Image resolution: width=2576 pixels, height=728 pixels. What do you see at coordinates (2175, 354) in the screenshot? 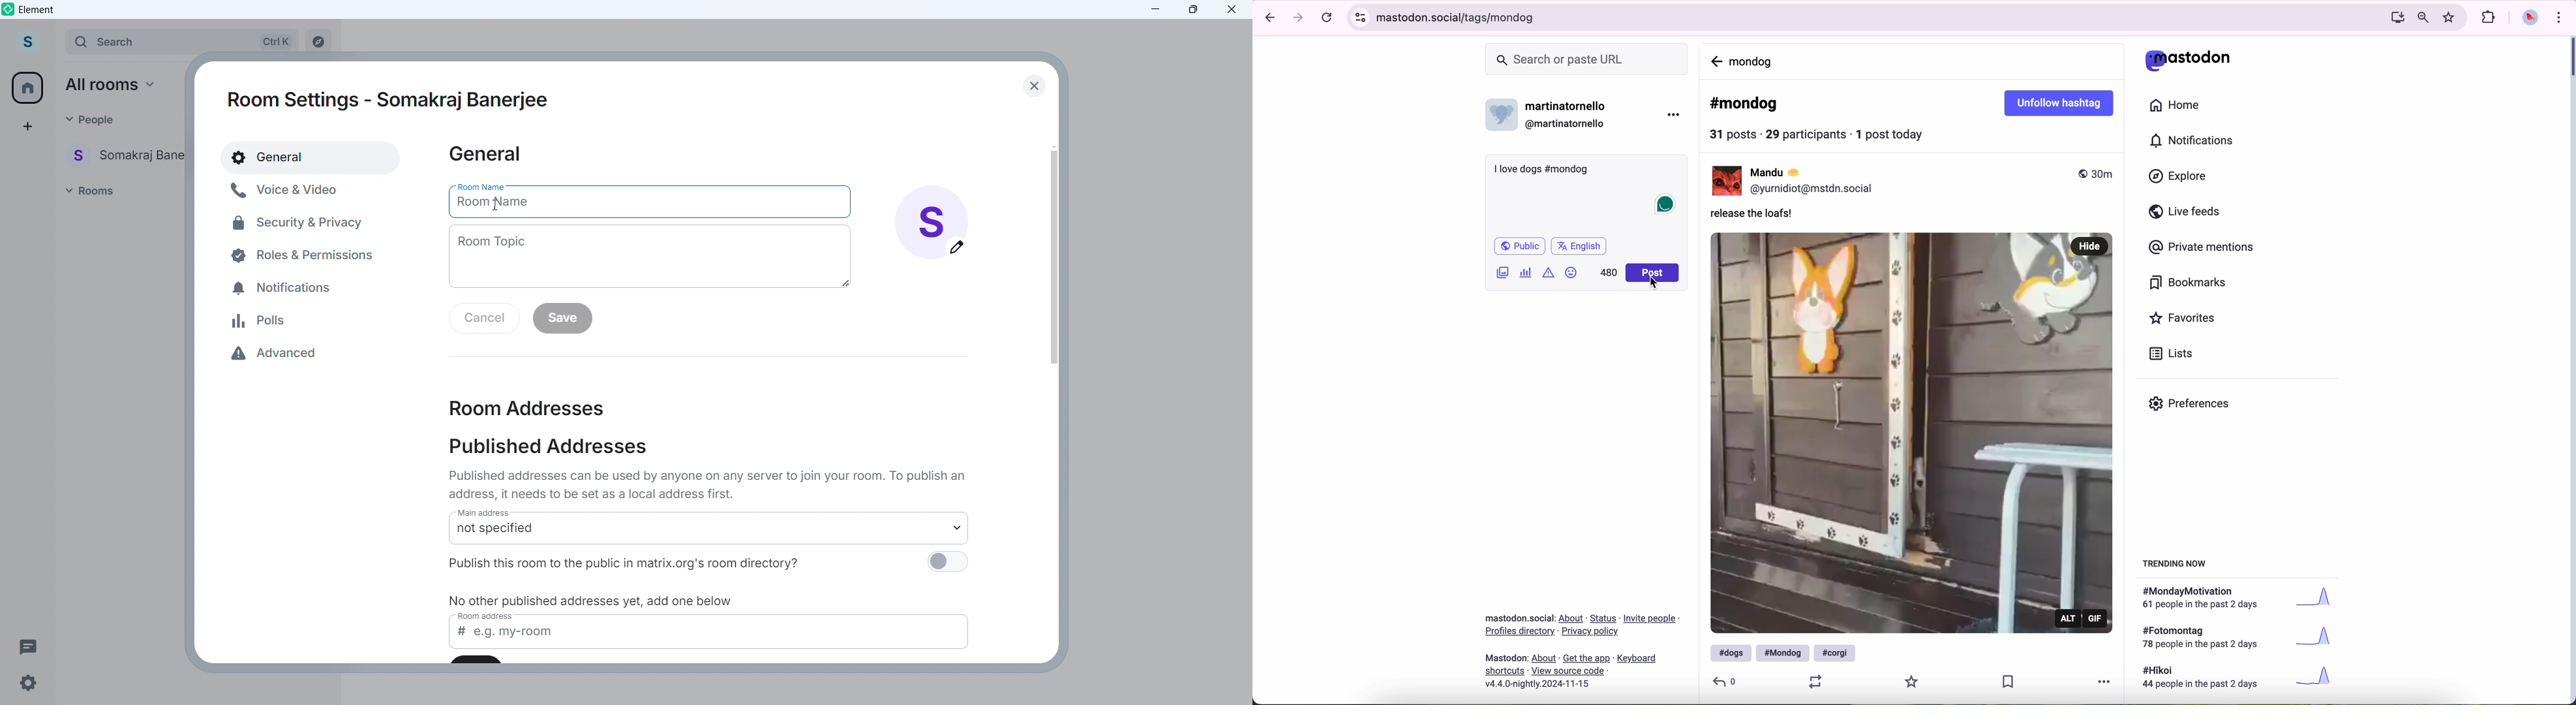
I see `lists` at bounding box center [2175, 354].